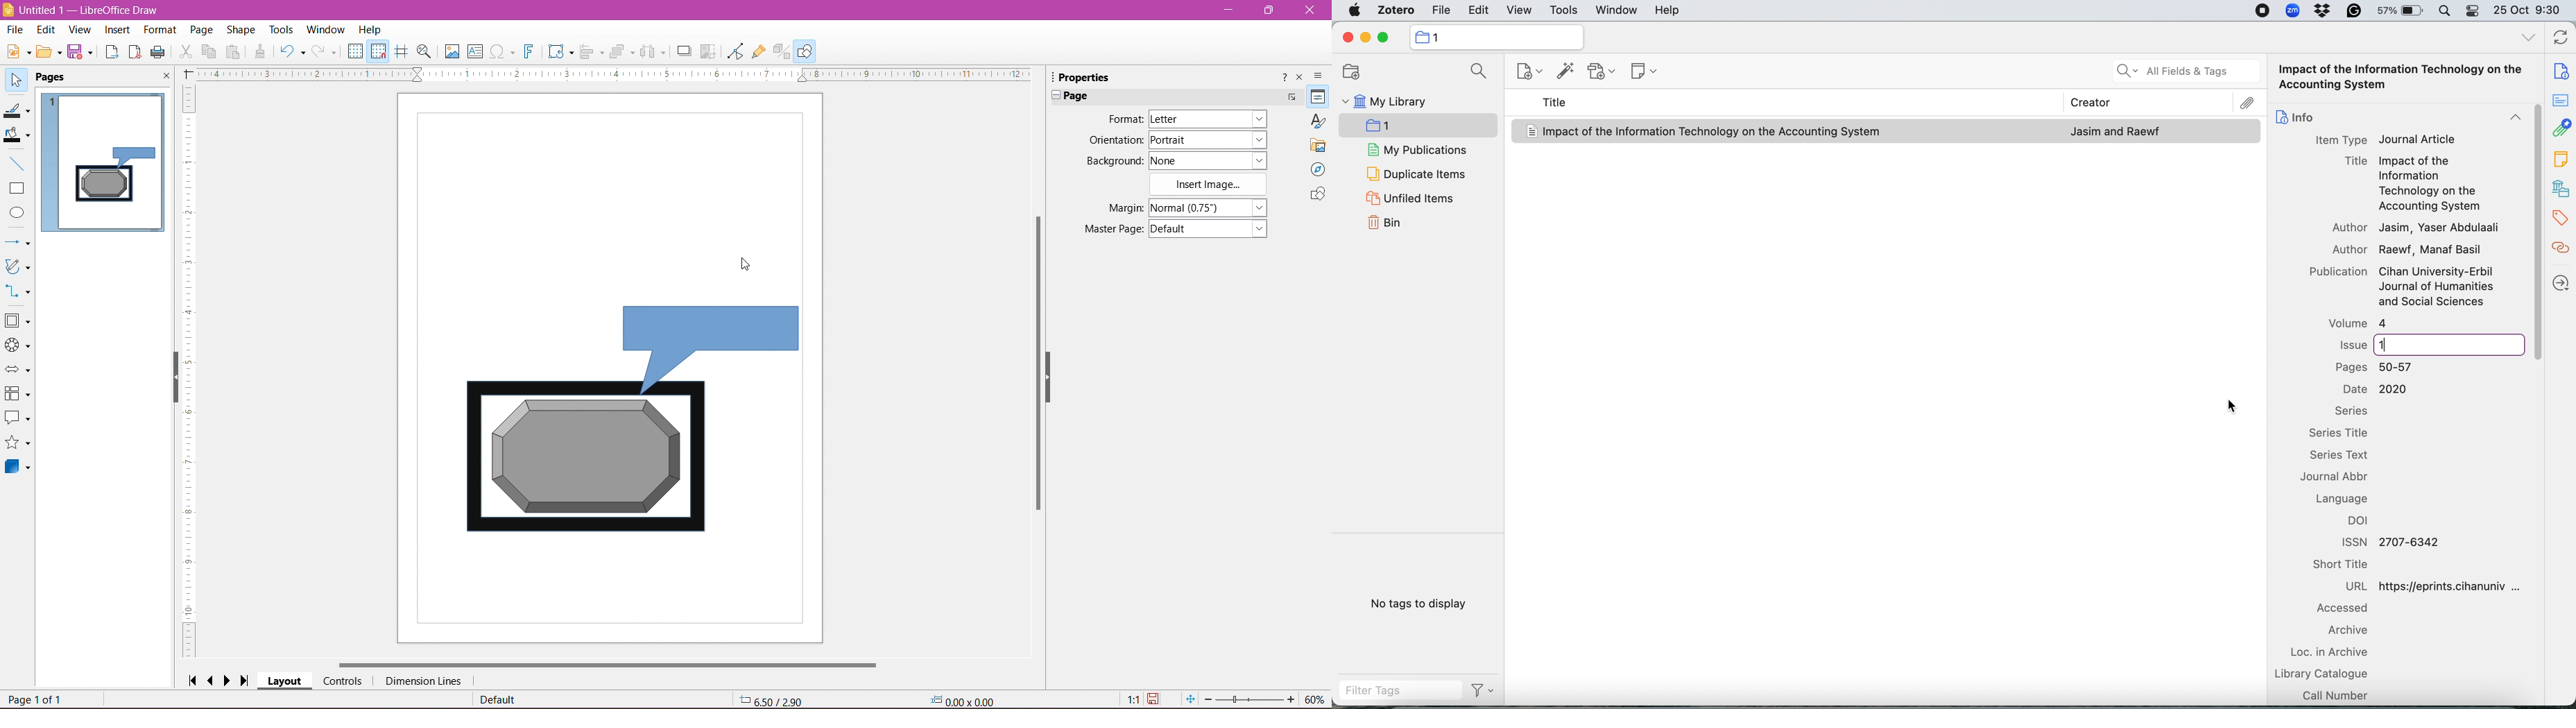 This screenshot has width=2576, height=728. Describe the element at coordinates (1211, 229) in the screenshot. I see `Select master page` at that location.